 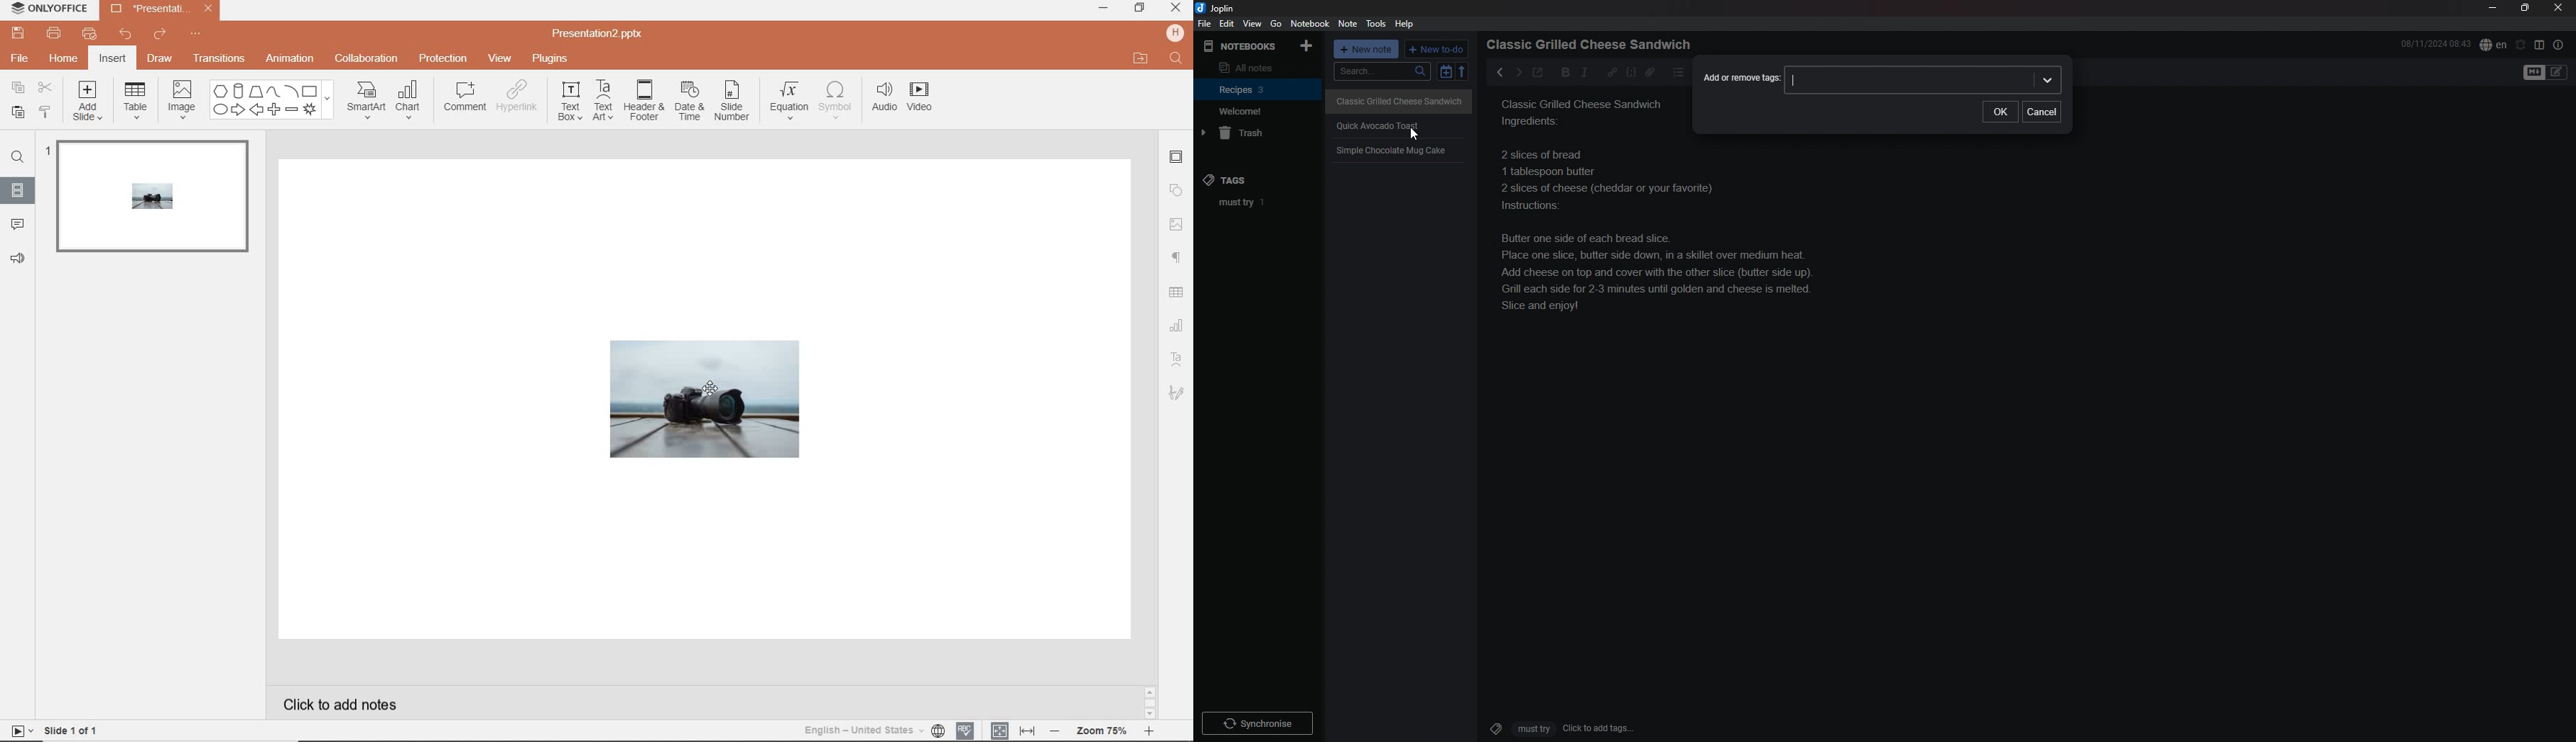 I want to click on insert, so click(x=114, y=58).